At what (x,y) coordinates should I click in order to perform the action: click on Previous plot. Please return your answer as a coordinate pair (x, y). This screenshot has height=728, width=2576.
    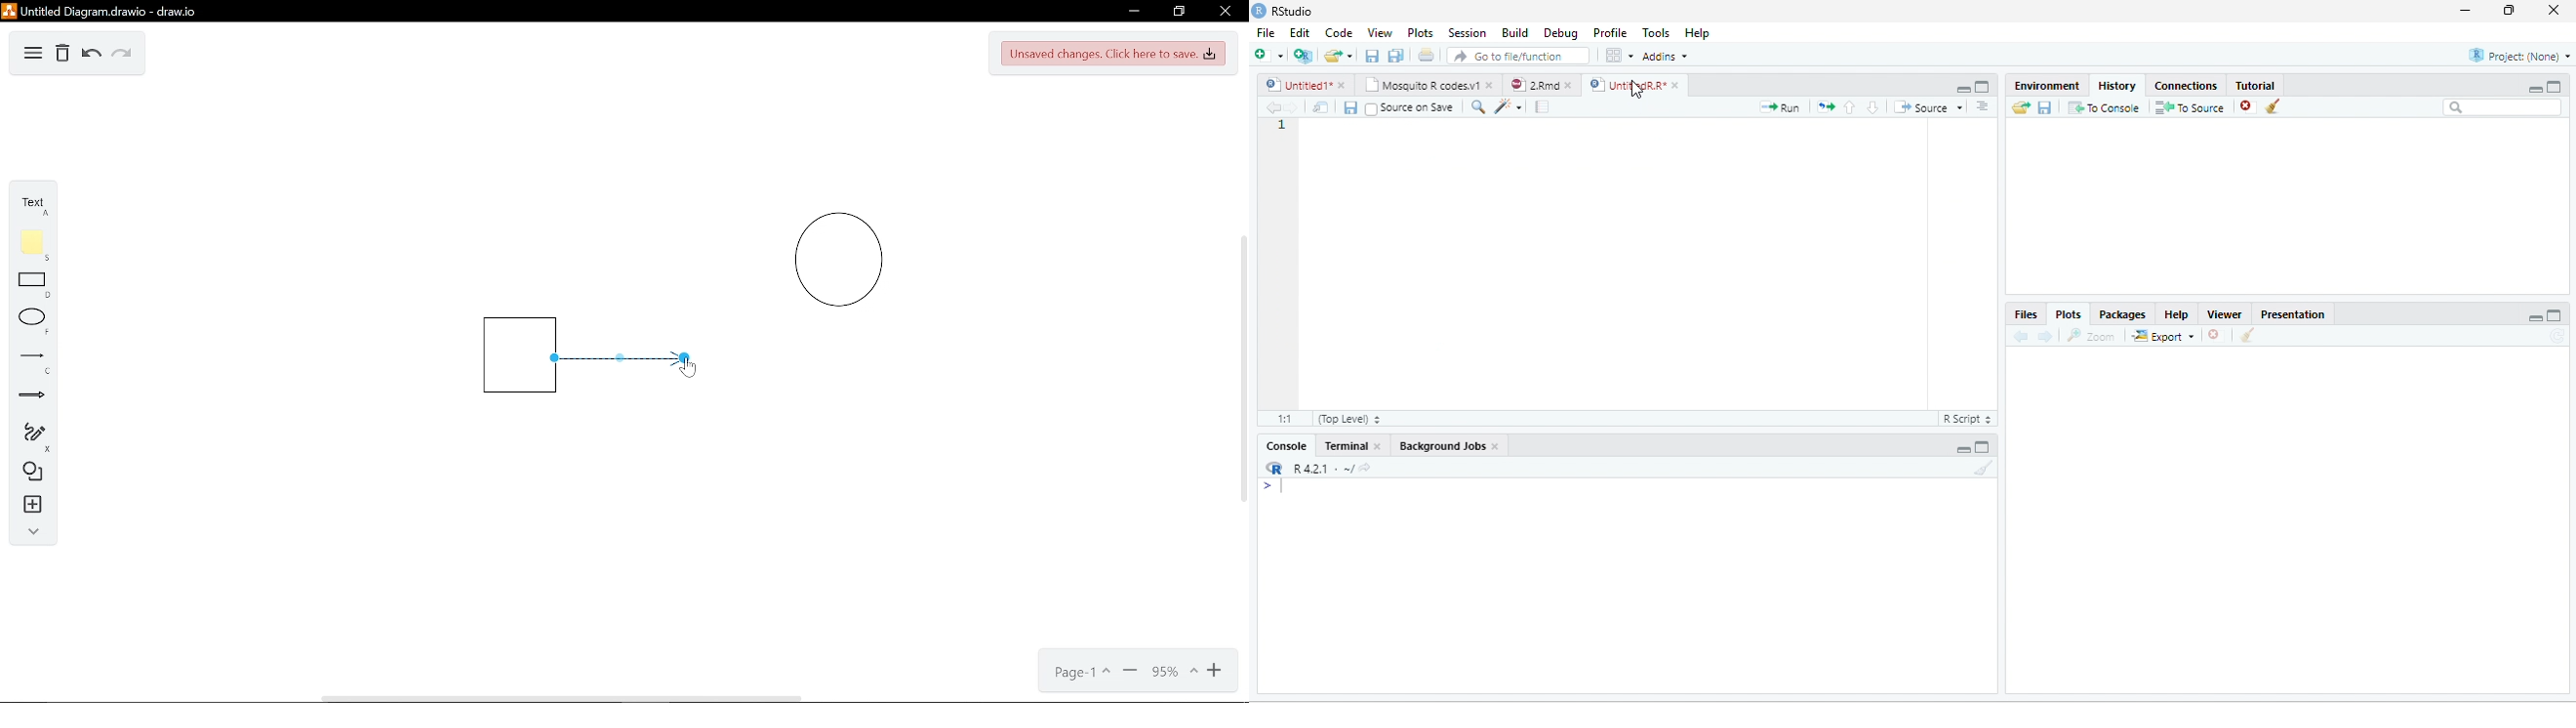
    Looking at the image, I should click on (2022, 336).